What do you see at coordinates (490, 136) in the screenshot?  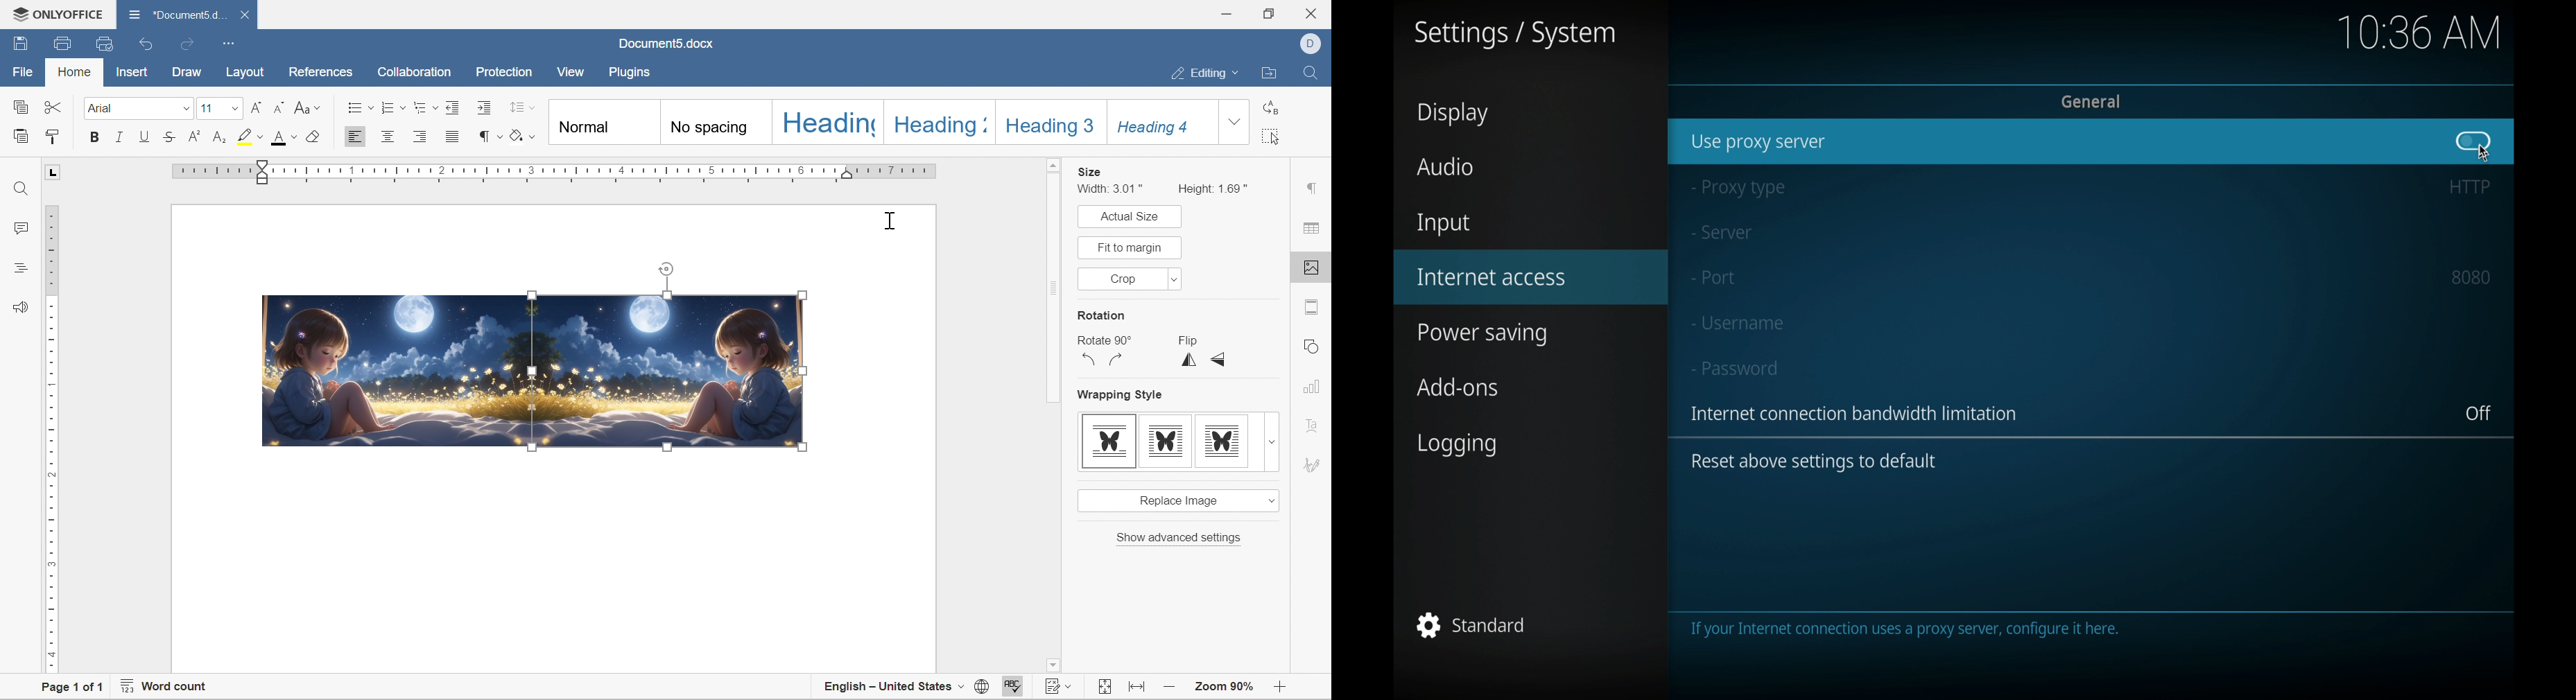 I see `nonprinting characters` at bounding box center [490, 136].